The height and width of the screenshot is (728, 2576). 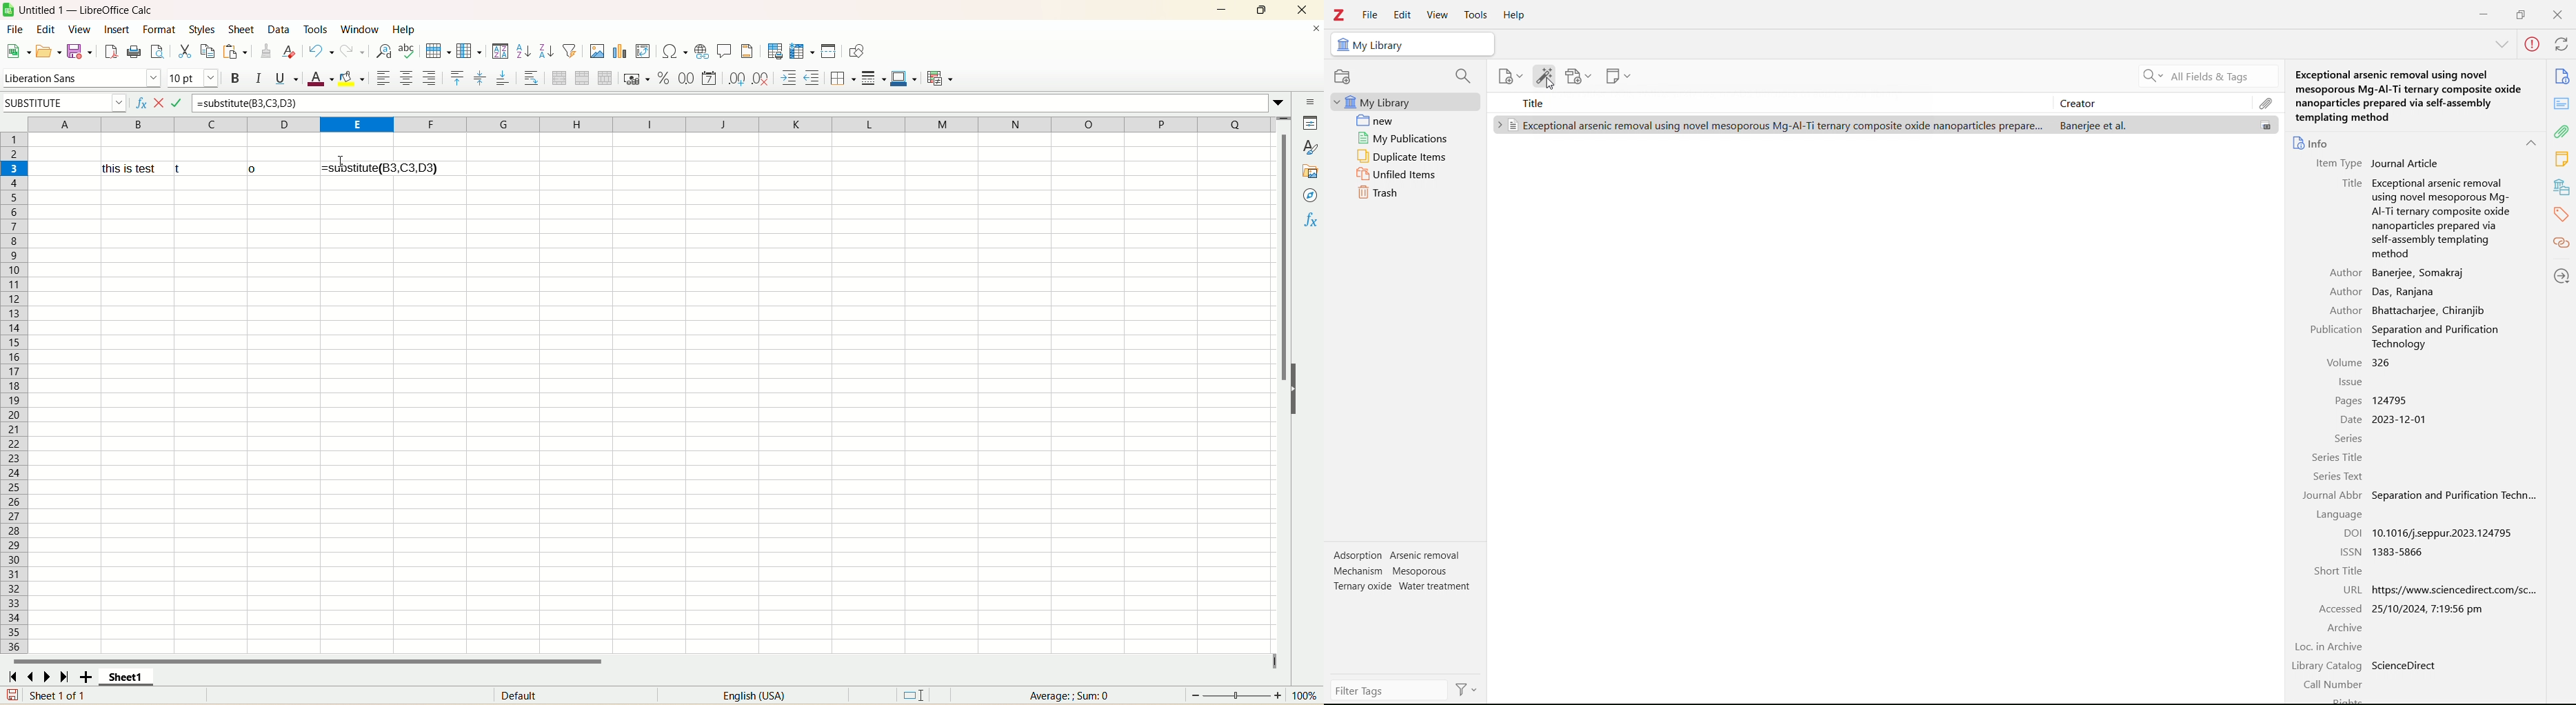 What do you see at coordinates (2341, 608) in the screenshot?
I see `accessed` at bounding box center [2341, 608].